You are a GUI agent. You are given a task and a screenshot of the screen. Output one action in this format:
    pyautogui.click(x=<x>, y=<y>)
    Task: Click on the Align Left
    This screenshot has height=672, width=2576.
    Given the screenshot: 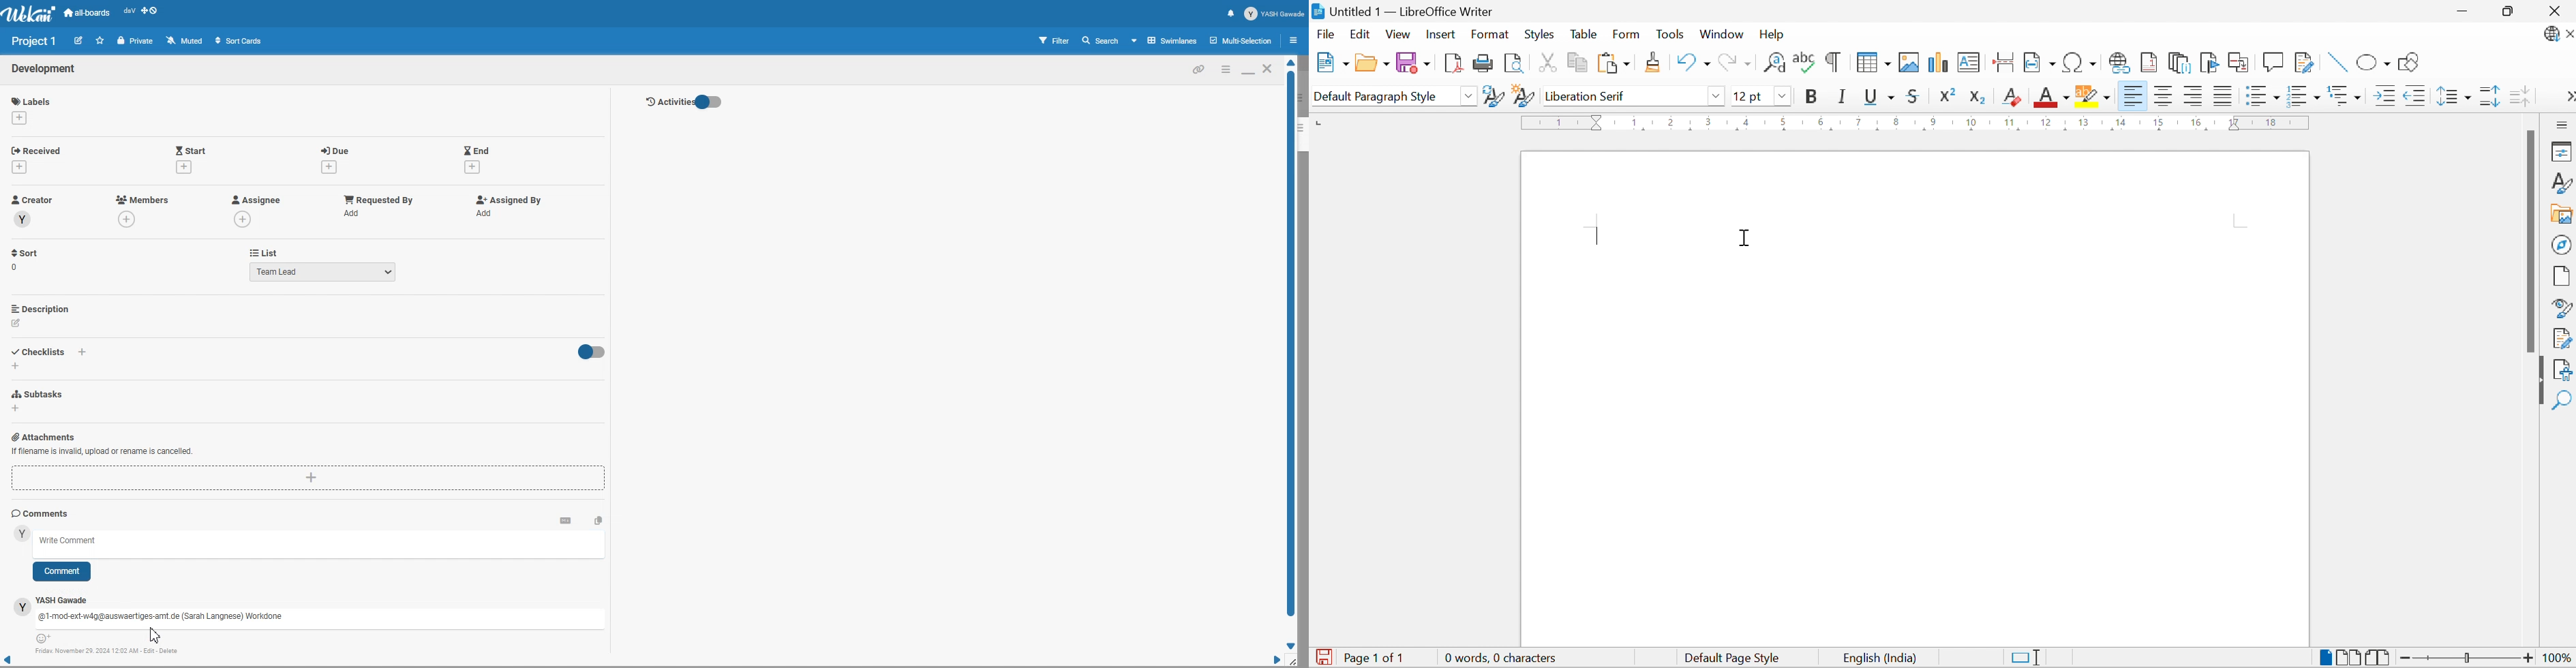 What is the action you would take?
    pyautogui.click(x=2133, y=96)
    